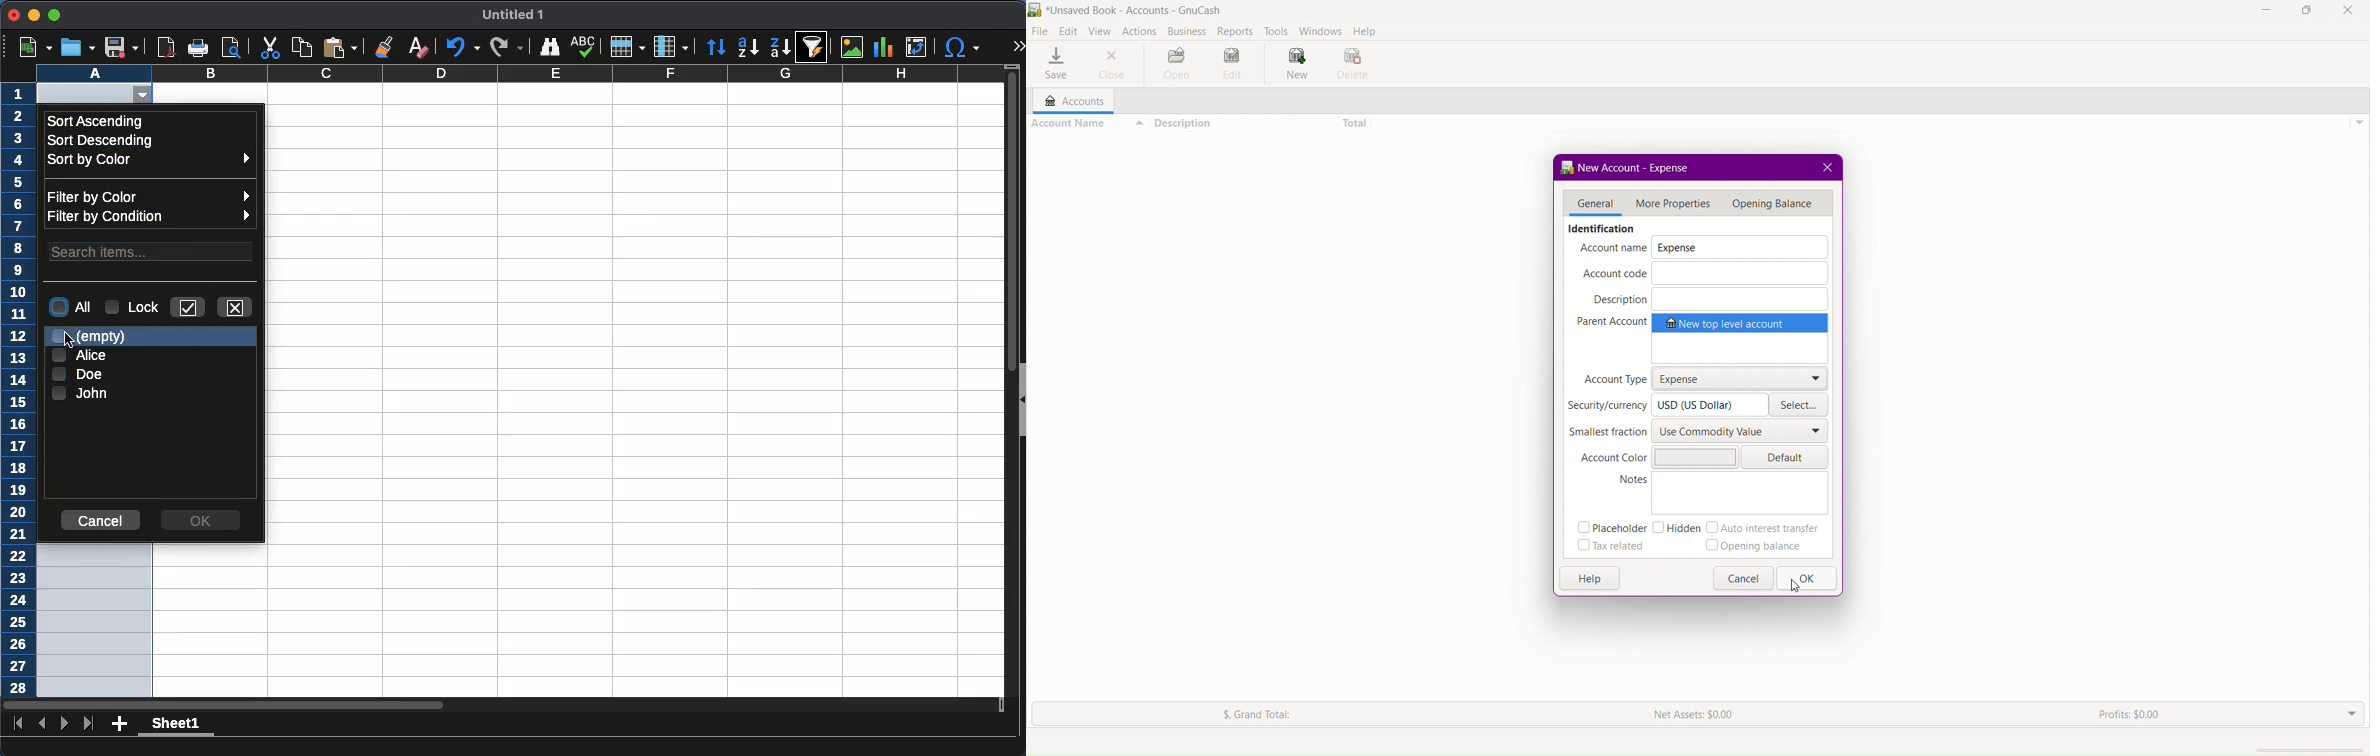 Image resolution: width=2380 pixels, height=756 pixels. I want to click on column, so click(671, 45).